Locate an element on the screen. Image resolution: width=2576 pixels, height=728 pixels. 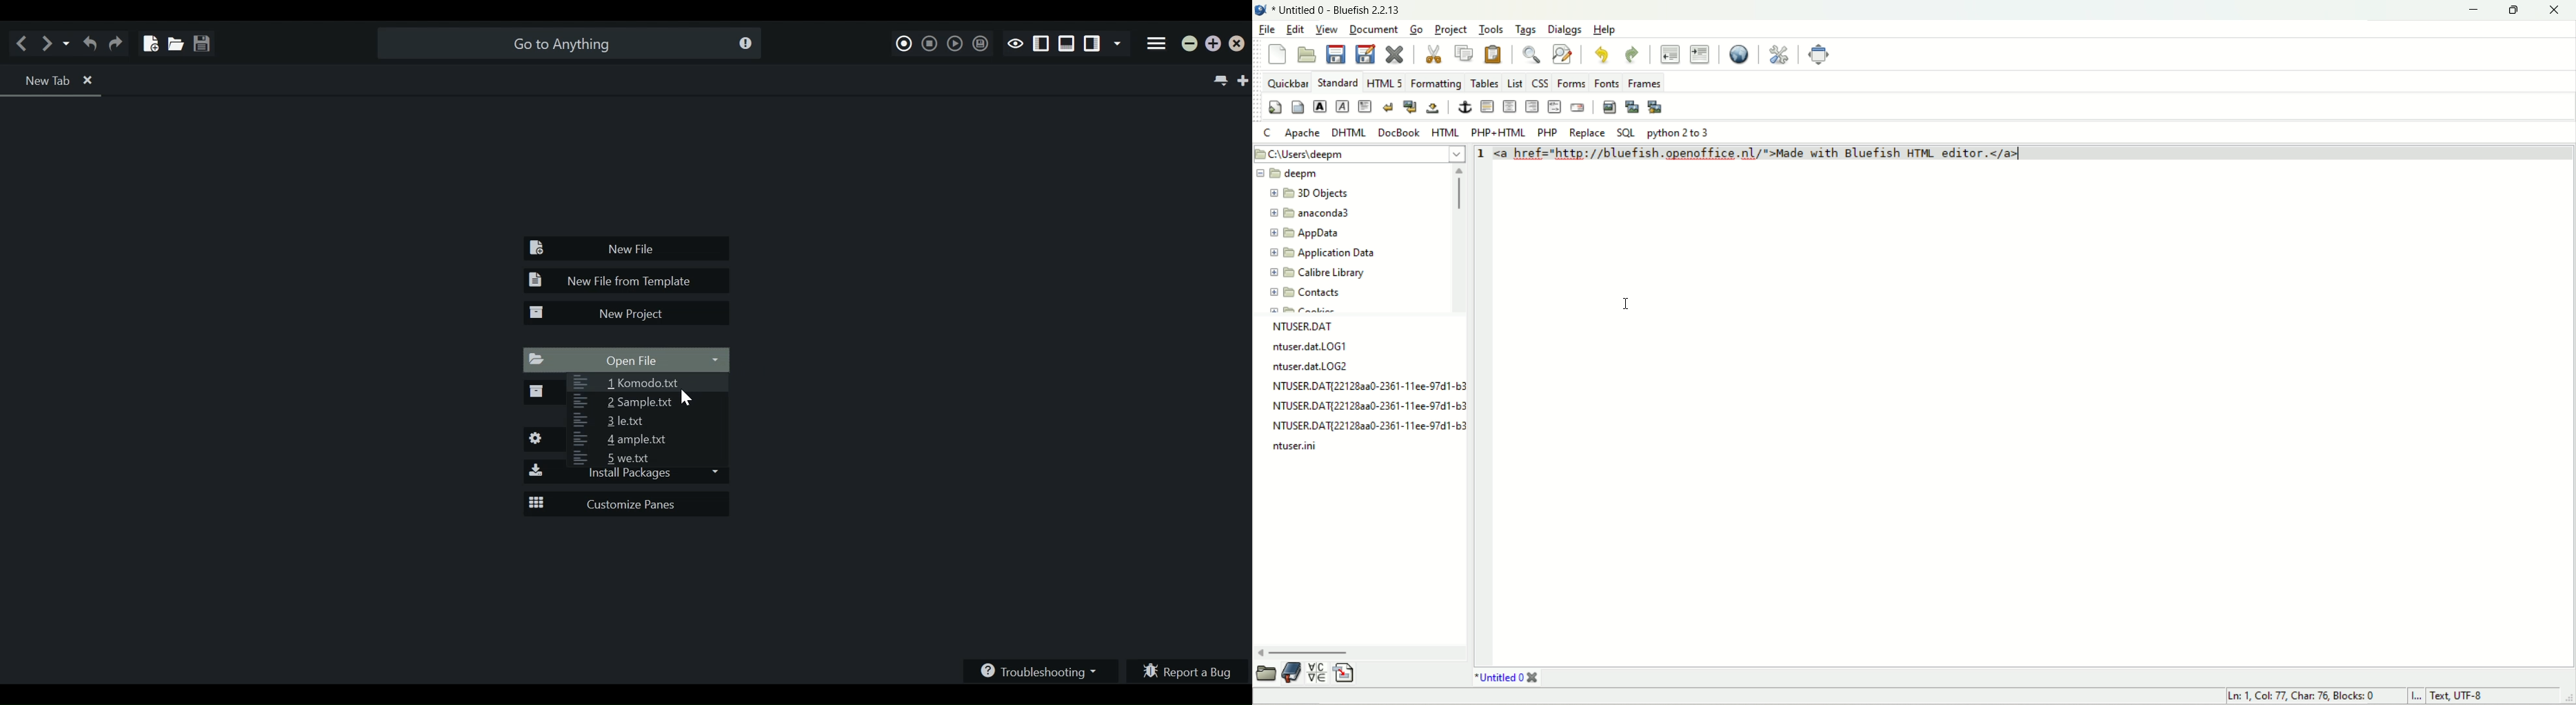
indent is located at coordinates (1700, 54).